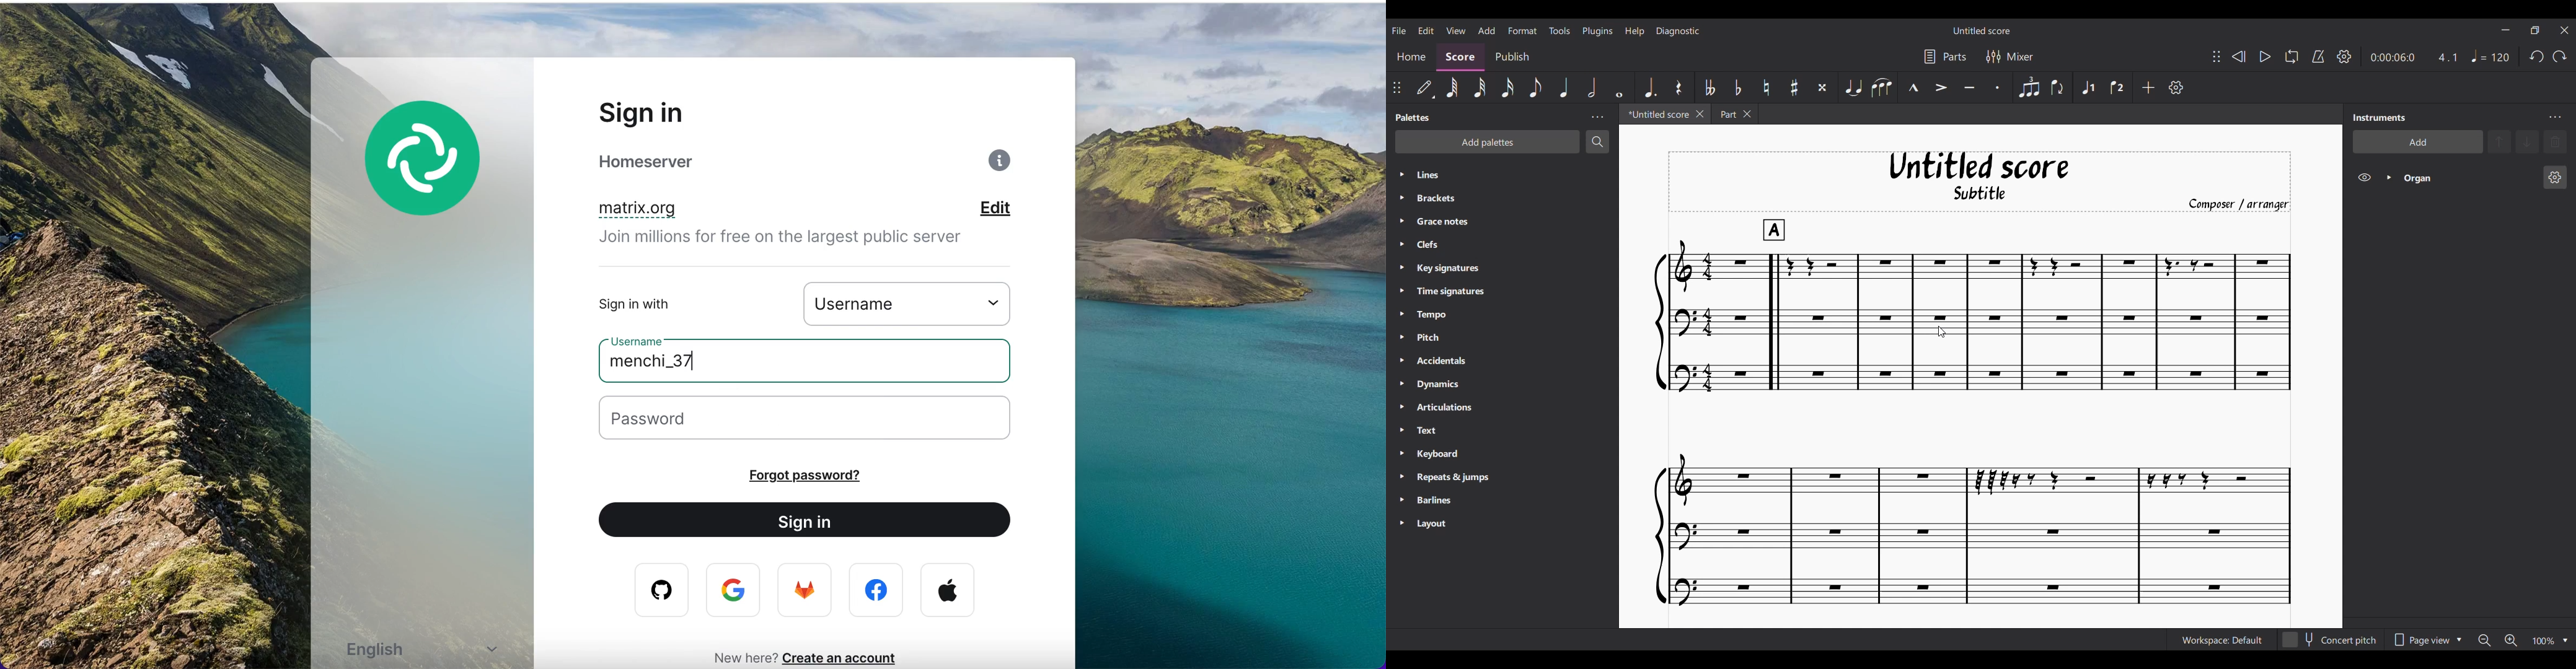 This screenshot has height=672, width=2576. I want to click on Change position of toolbar attached, so click(1396, 87).